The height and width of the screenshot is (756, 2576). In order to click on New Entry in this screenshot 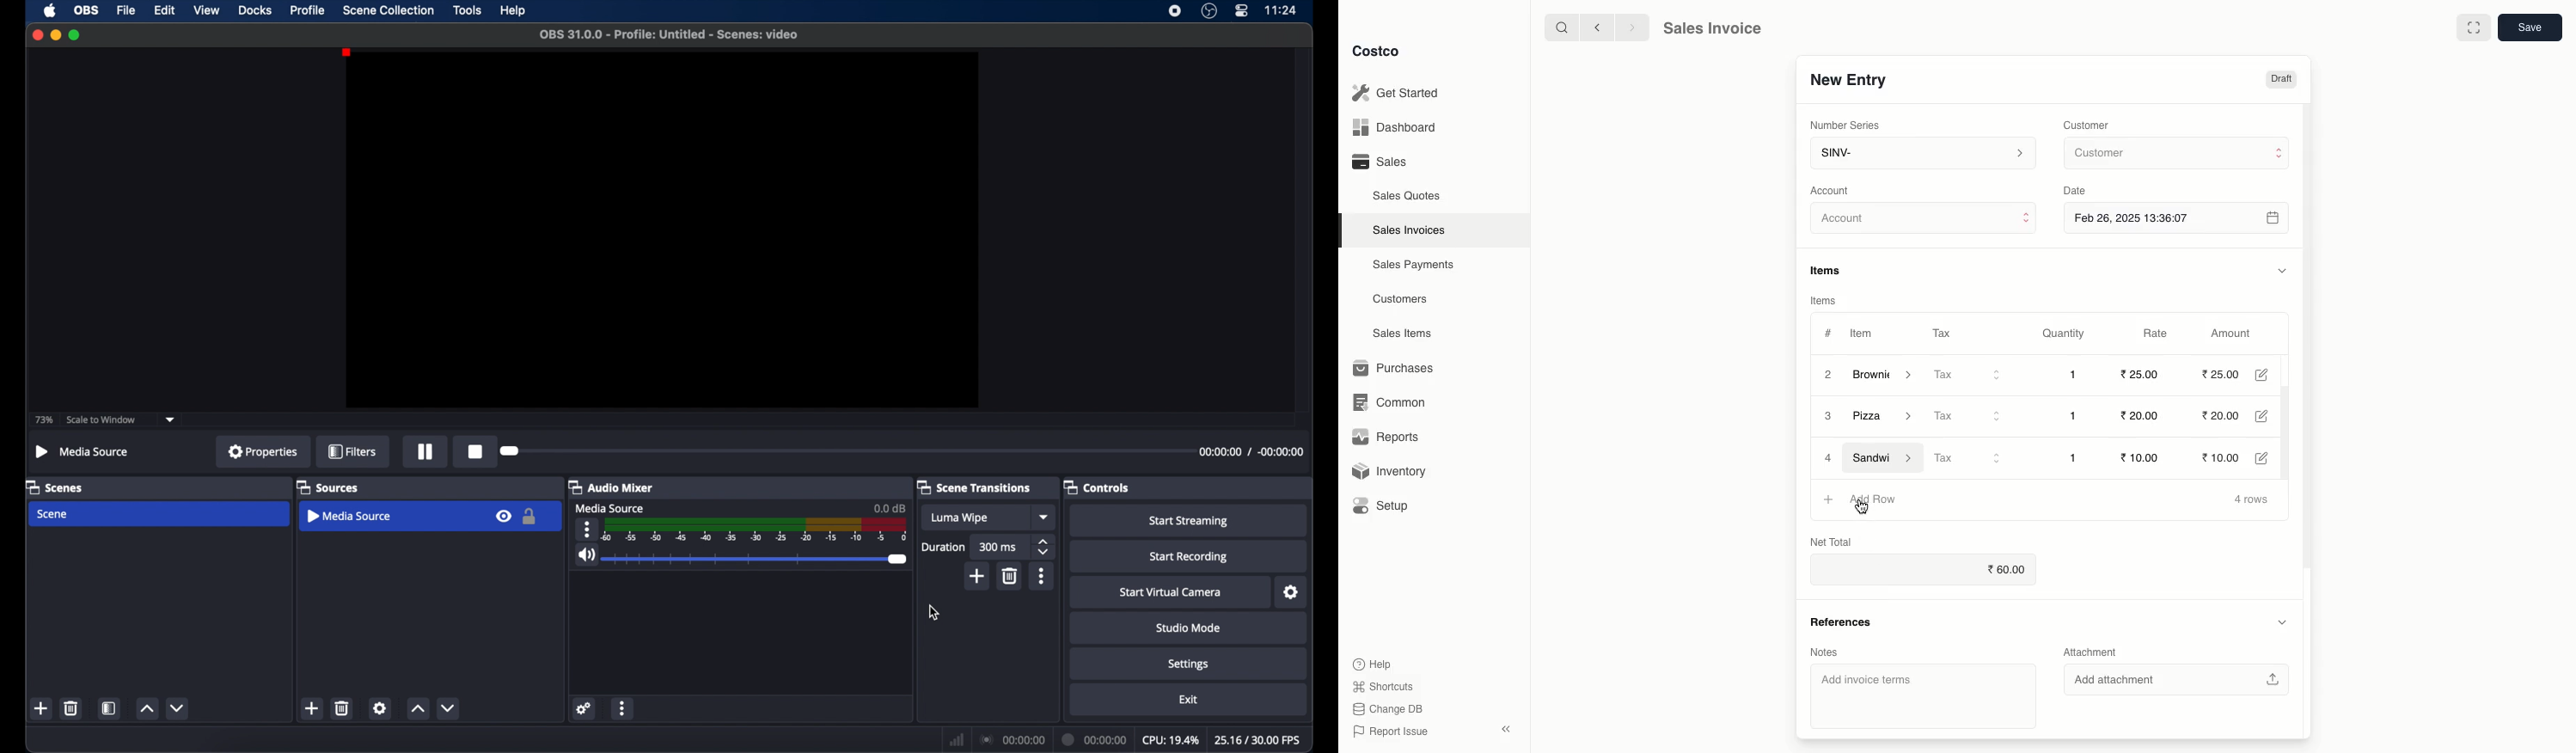, I will do `click(1847, 79)`.